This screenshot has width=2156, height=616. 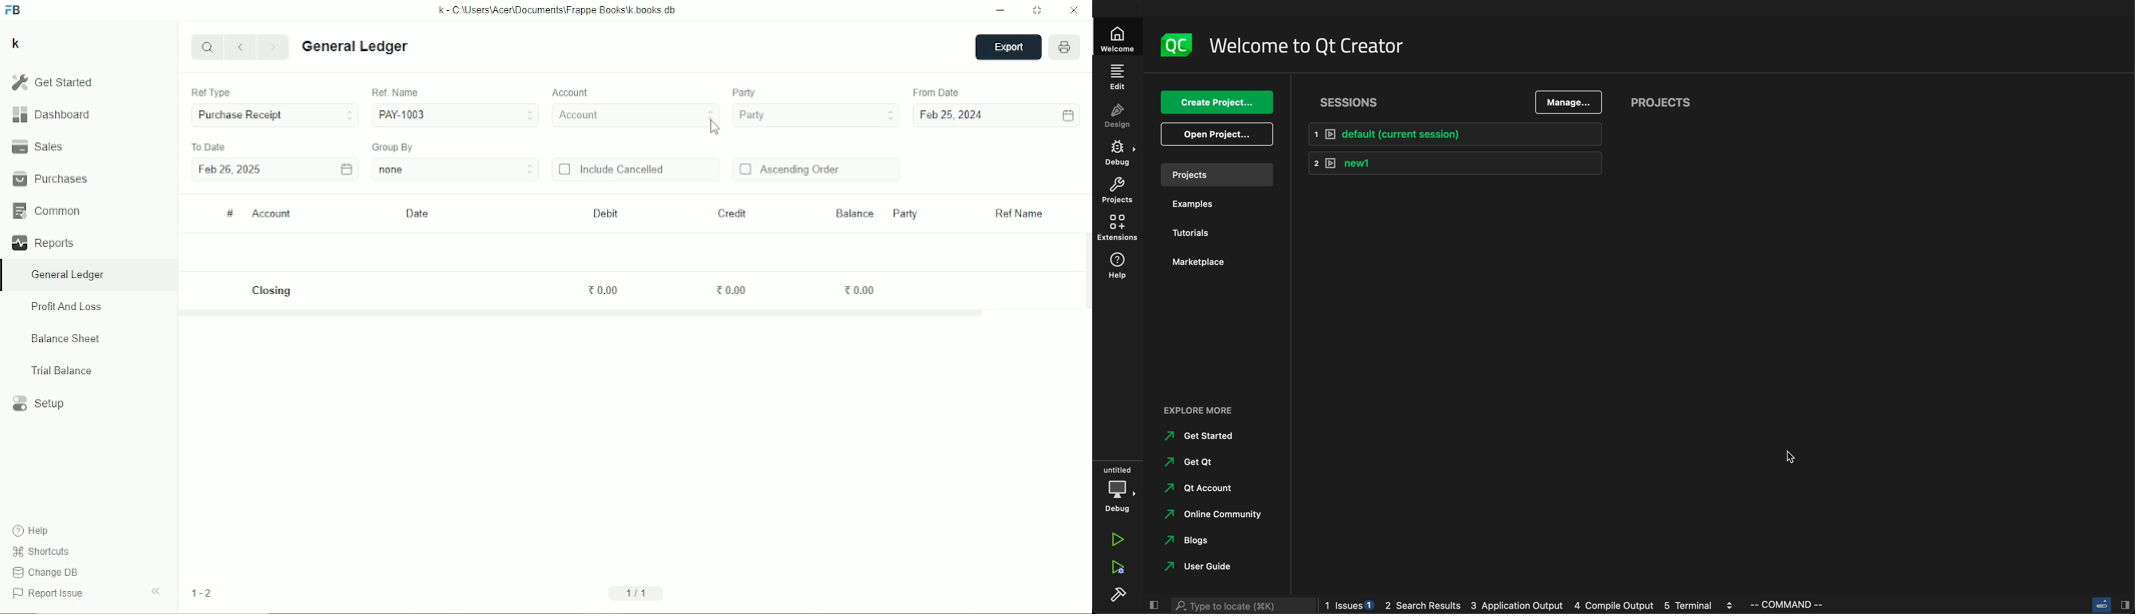 I want to click on help, so click(x=1114, y=267).